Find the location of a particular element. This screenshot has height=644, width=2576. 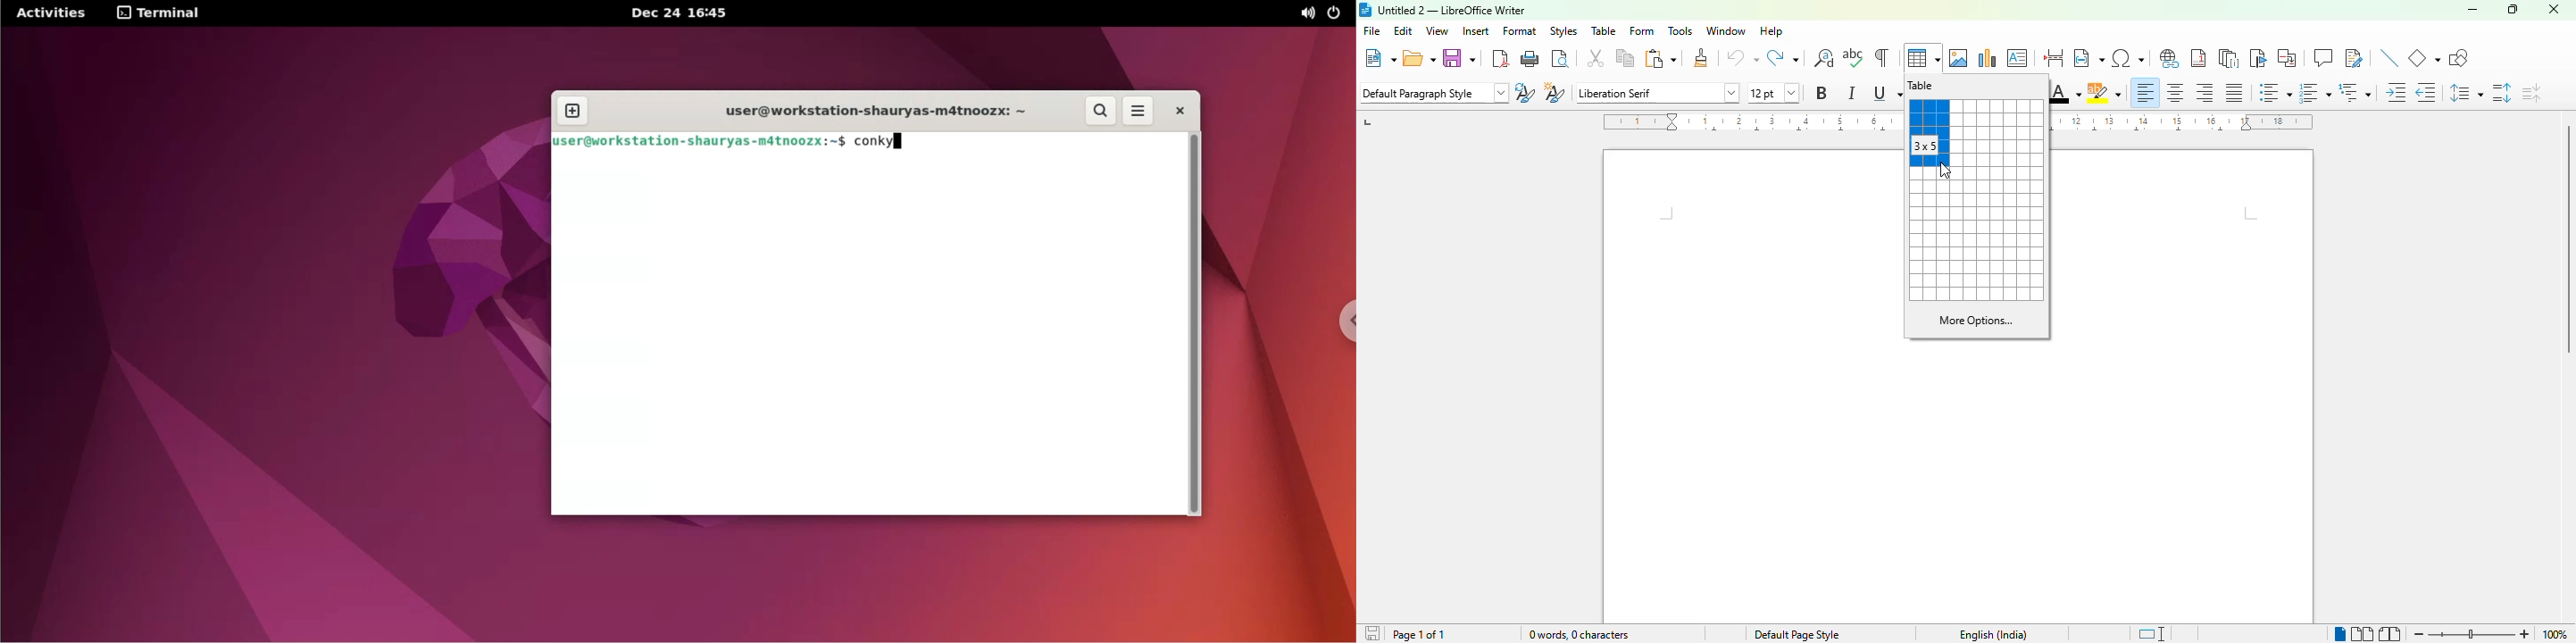

standard selection is located at coordinates (2151, 634).